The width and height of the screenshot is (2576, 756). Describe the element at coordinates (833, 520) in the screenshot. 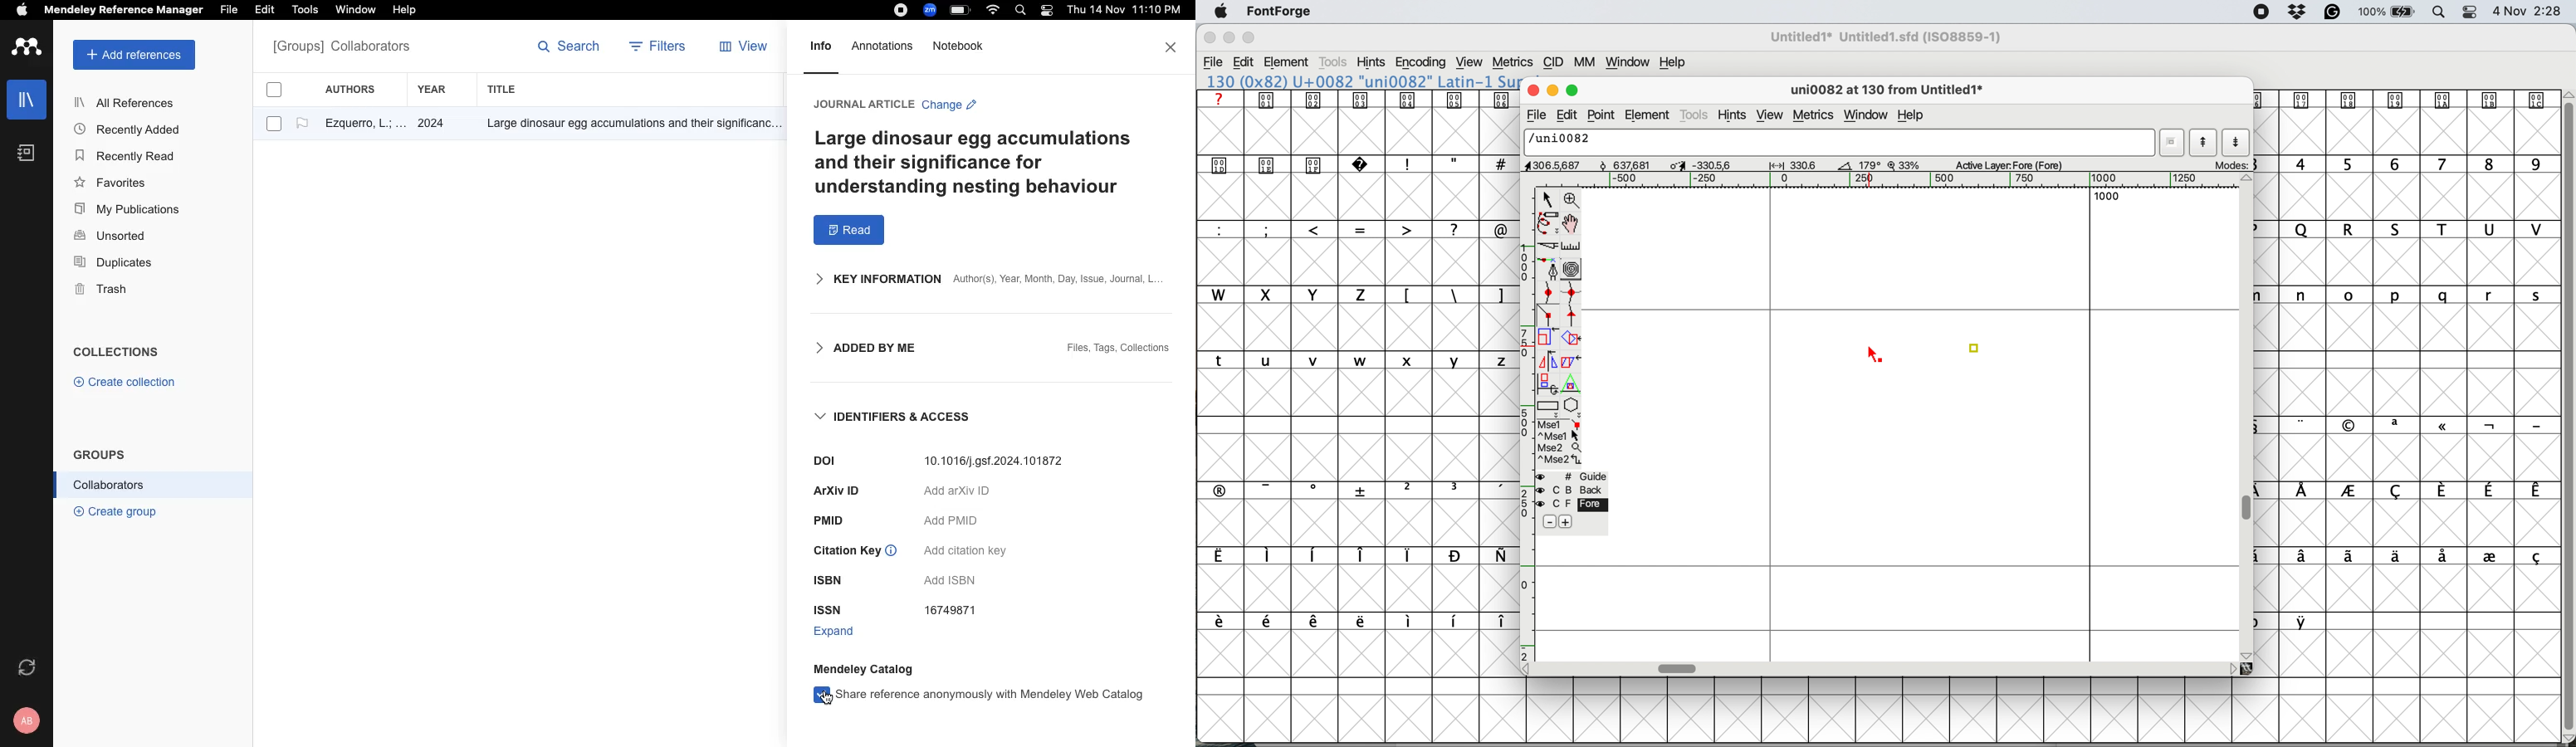

I see `PMID` at that location.